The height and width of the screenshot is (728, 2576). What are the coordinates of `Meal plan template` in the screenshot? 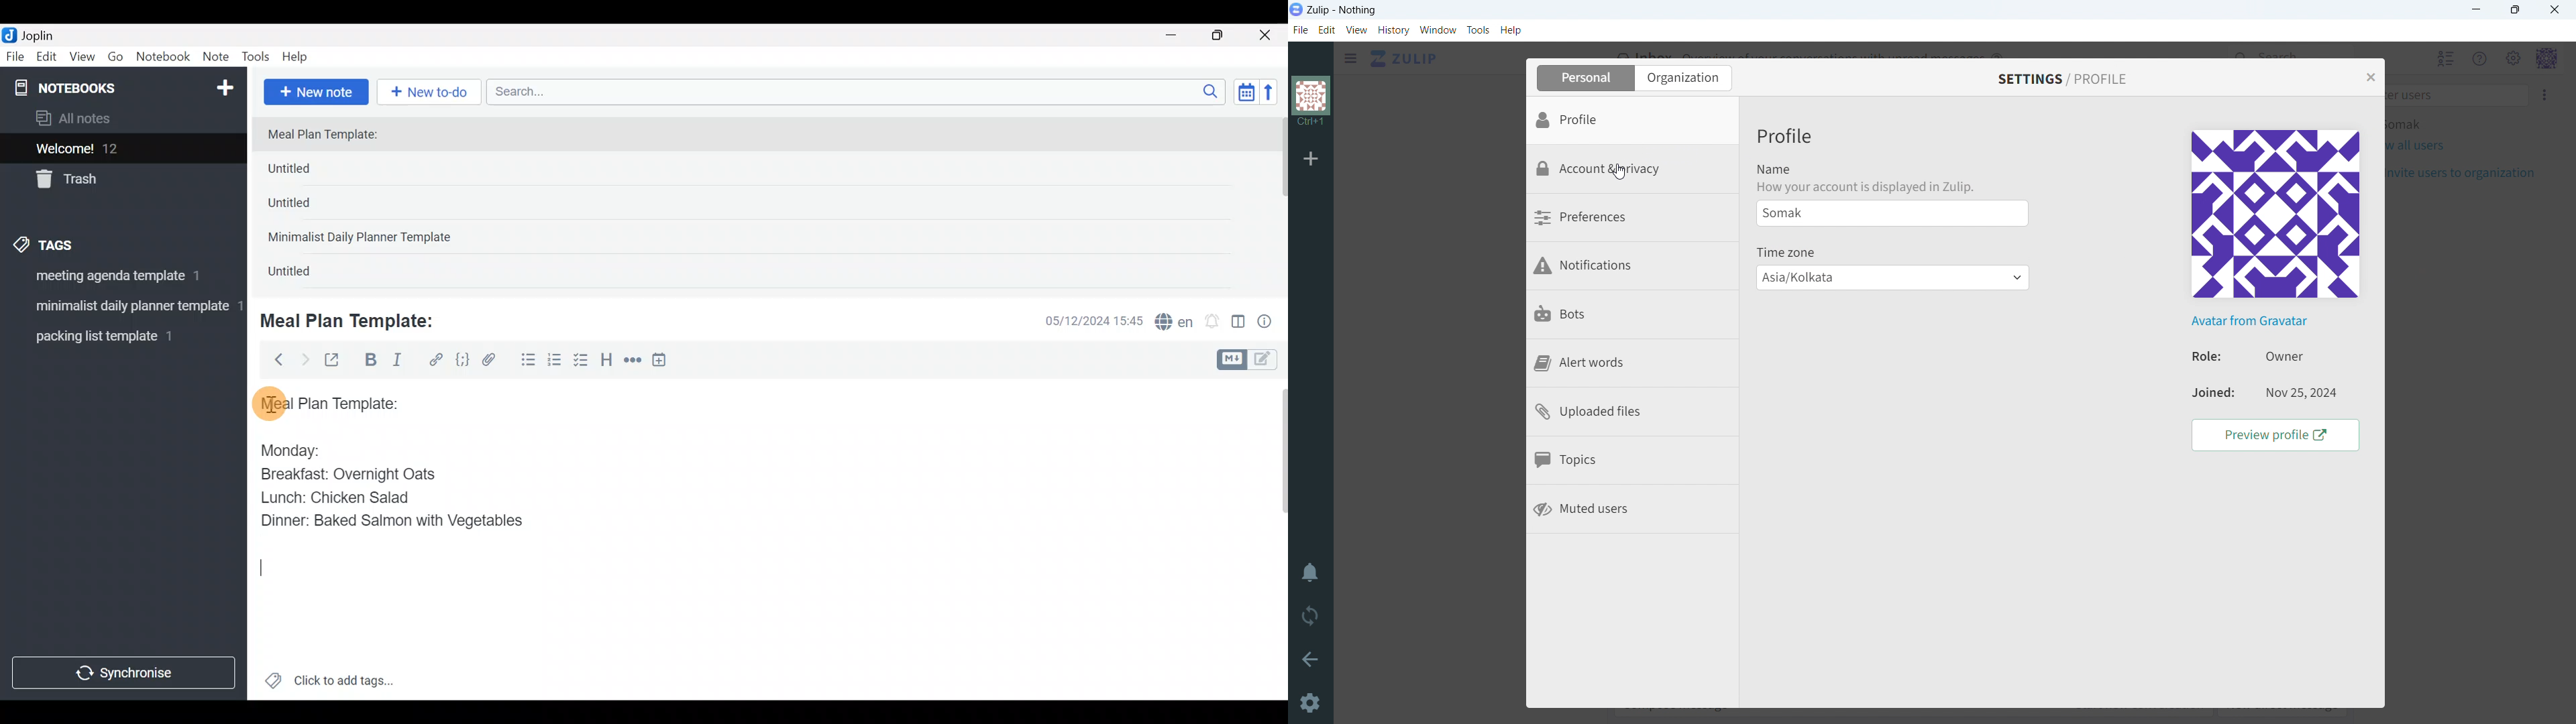 It's located at (325, 402).